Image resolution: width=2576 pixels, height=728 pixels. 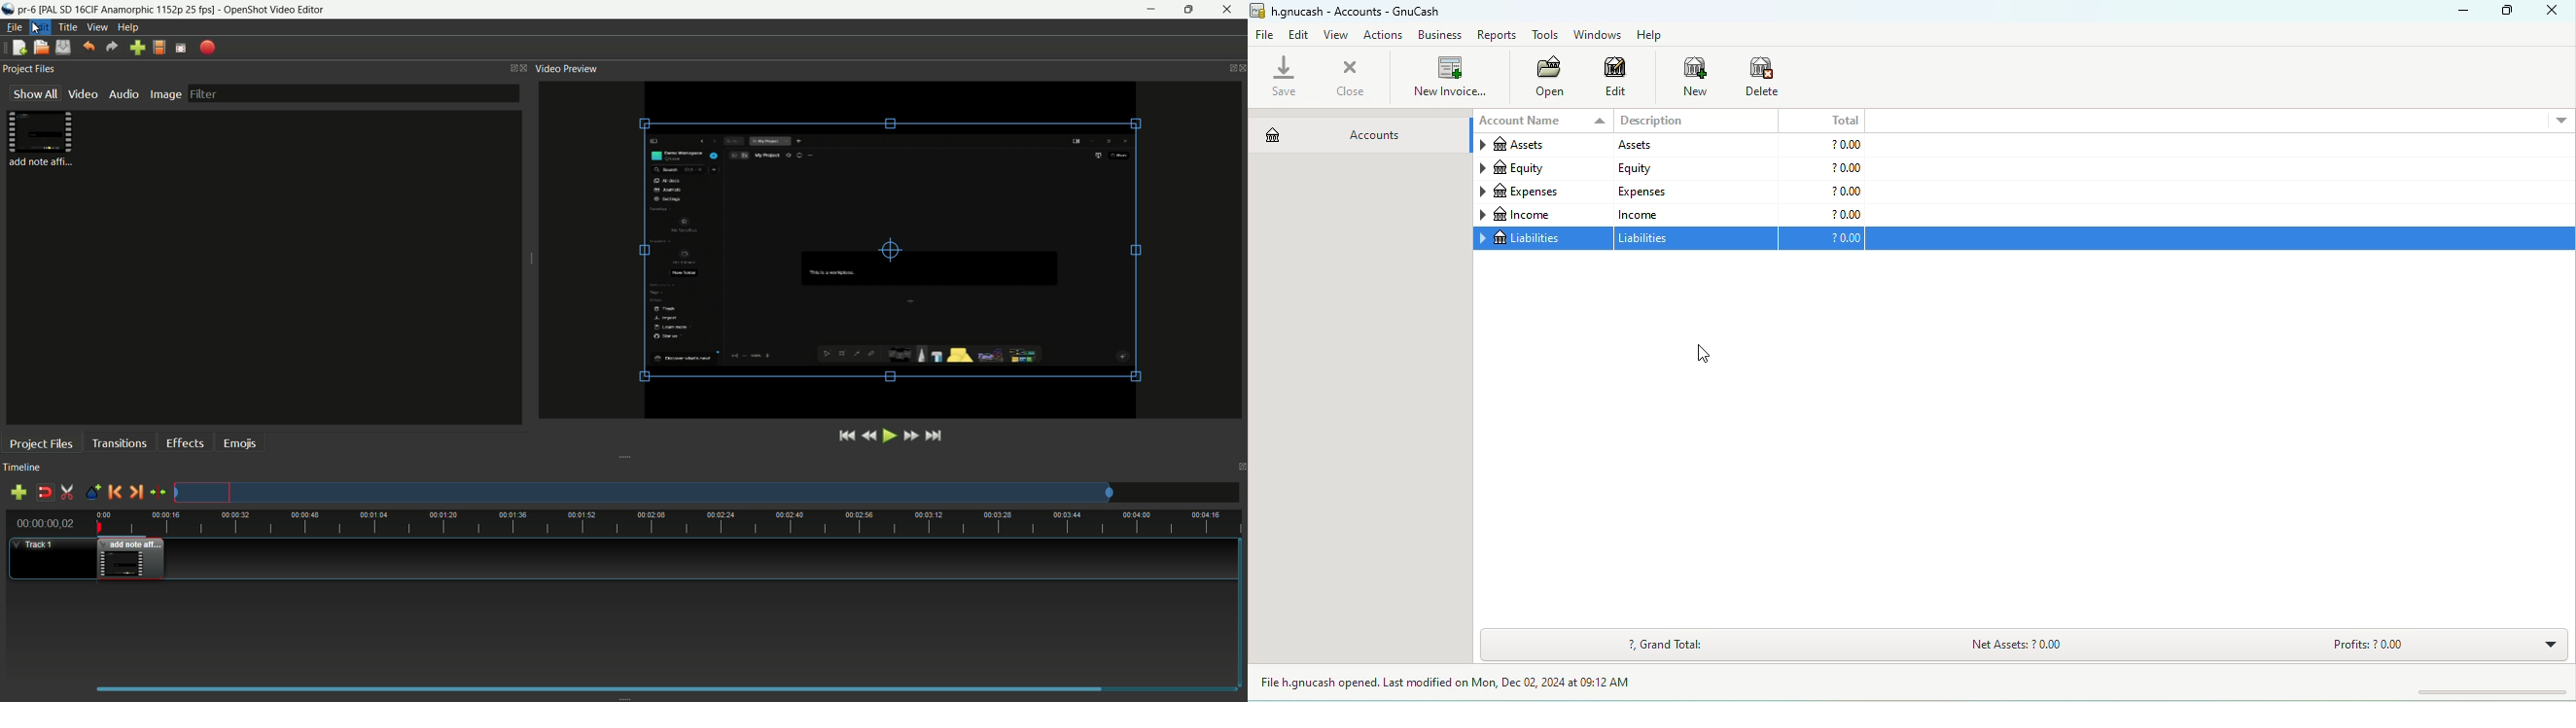 What do you see at coordinates (1440, 35) in the screenshot?
I see `bussiness` at bounding box center [1440, 35].